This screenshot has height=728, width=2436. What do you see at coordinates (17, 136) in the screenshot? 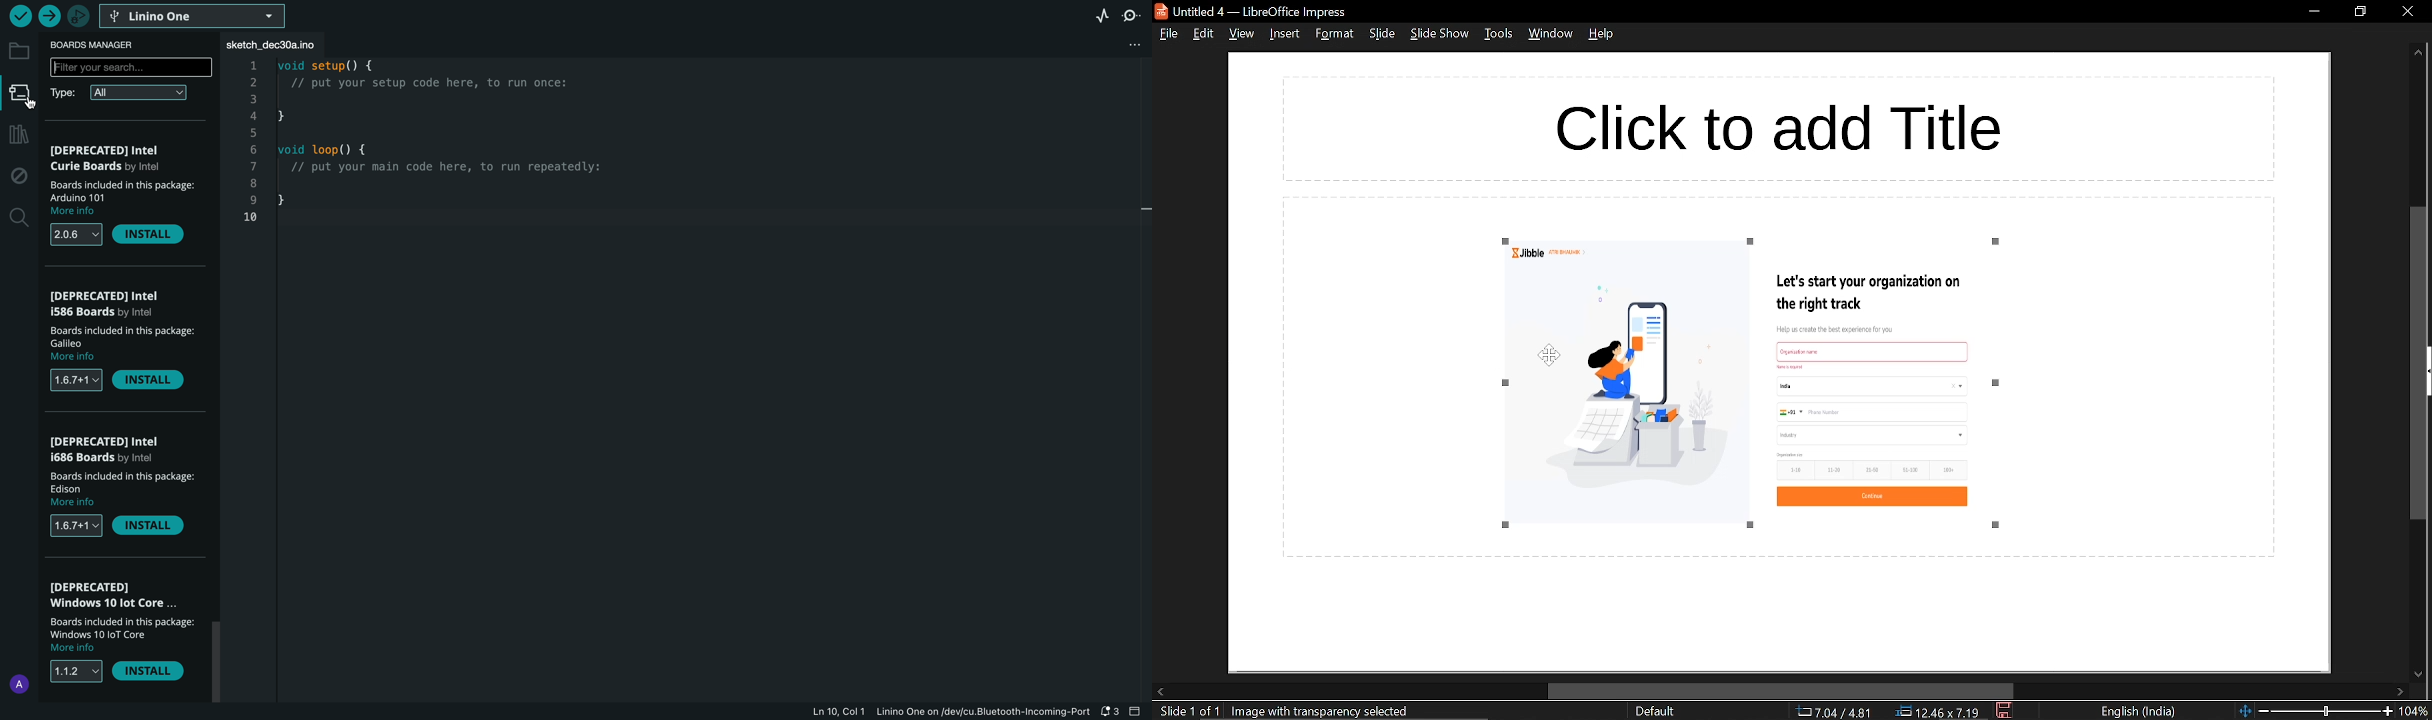
I see `library manager` at bounding box center [17, 136].